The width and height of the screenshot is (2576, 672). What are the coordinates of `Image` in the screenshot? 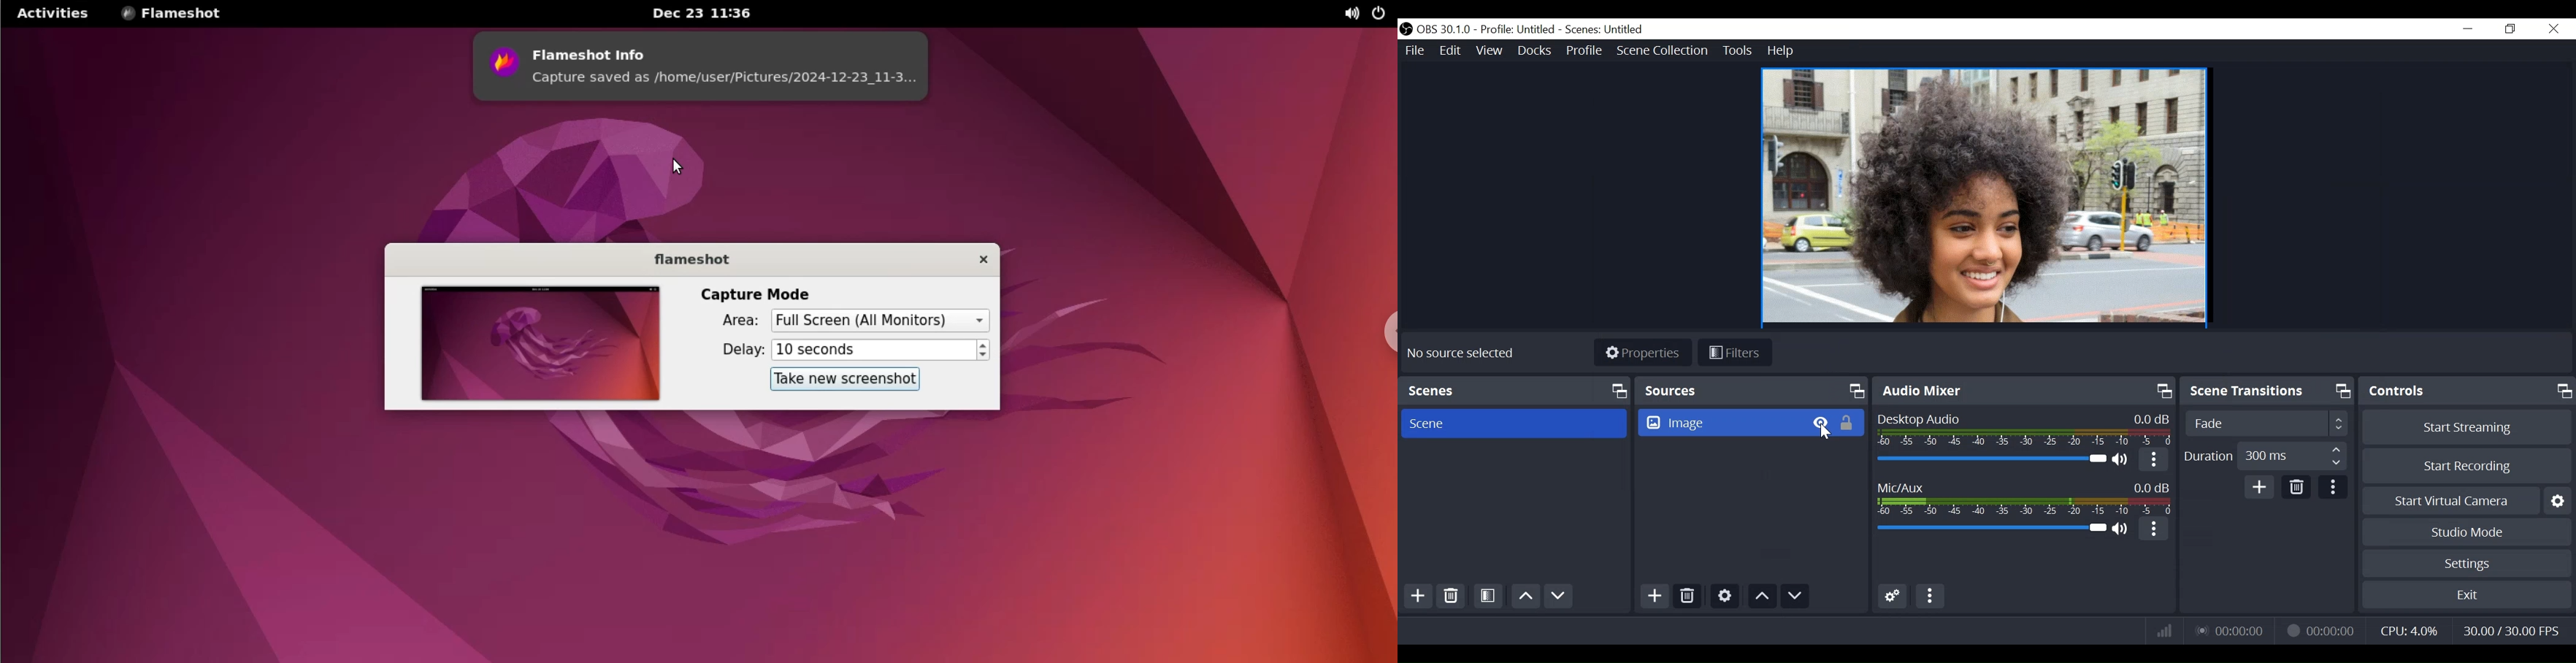 It's located at (1720, 422).